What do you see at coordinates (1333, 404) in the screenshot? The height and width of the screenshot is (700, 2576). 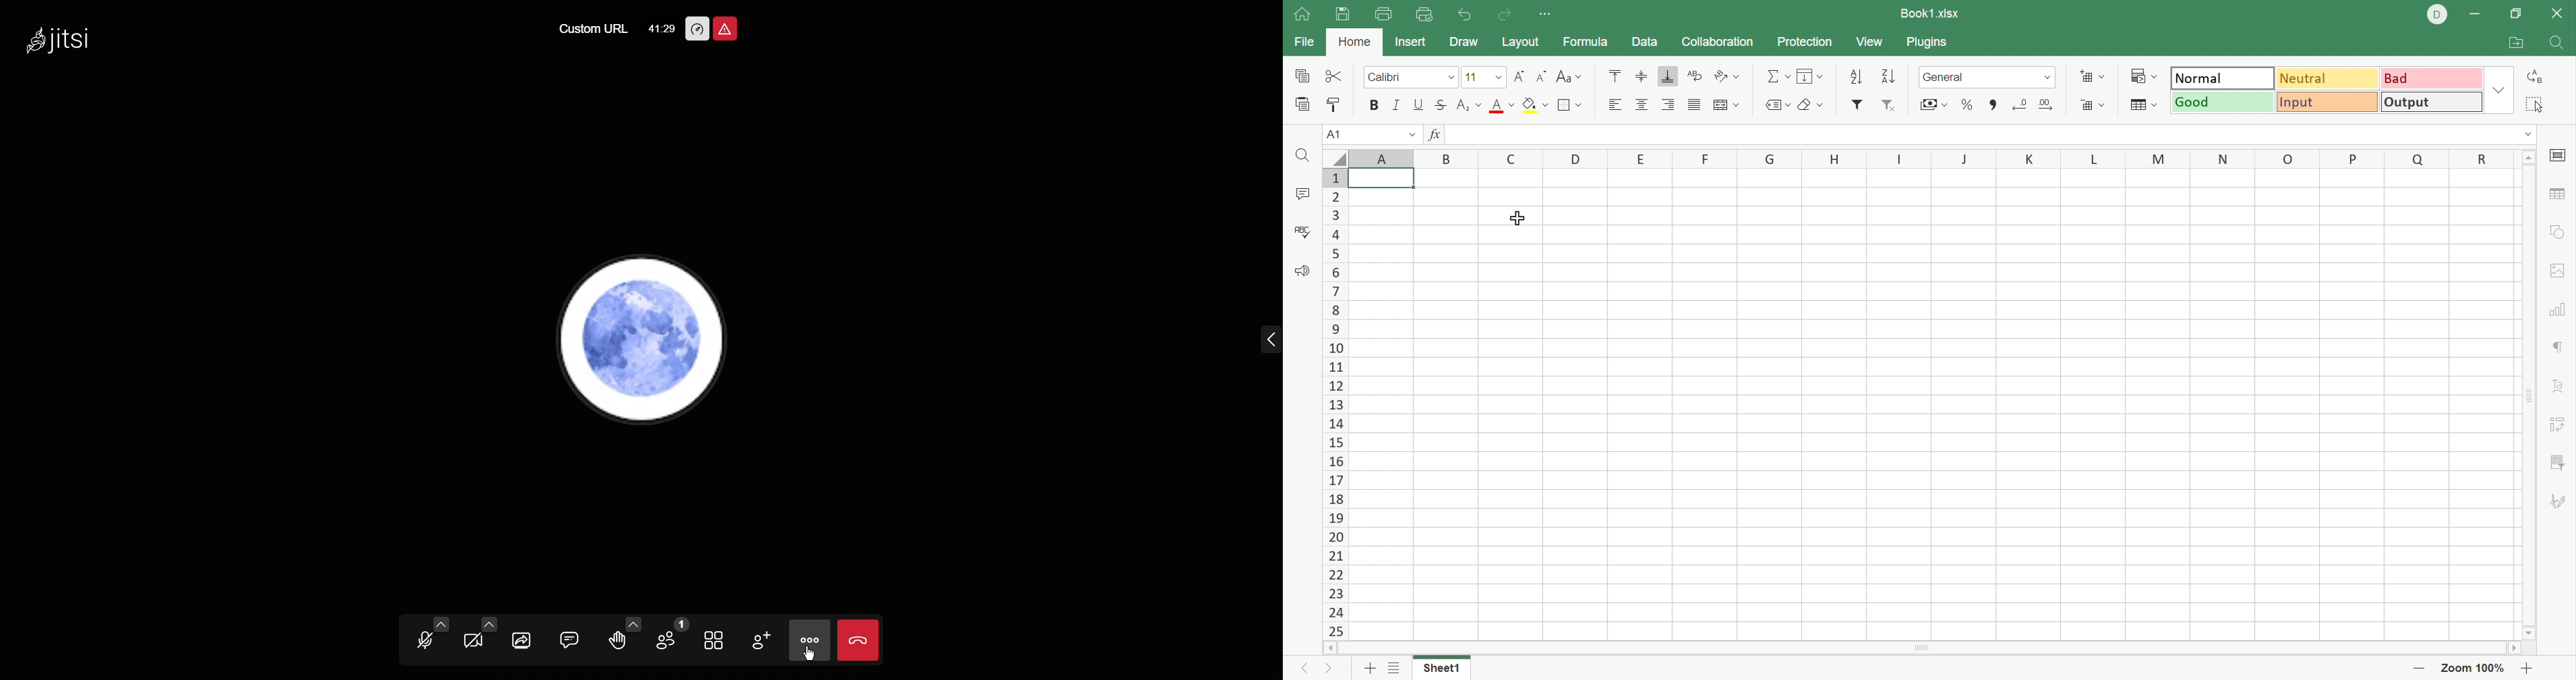 I see `Row numbers` at bounding box center [1333, 404].